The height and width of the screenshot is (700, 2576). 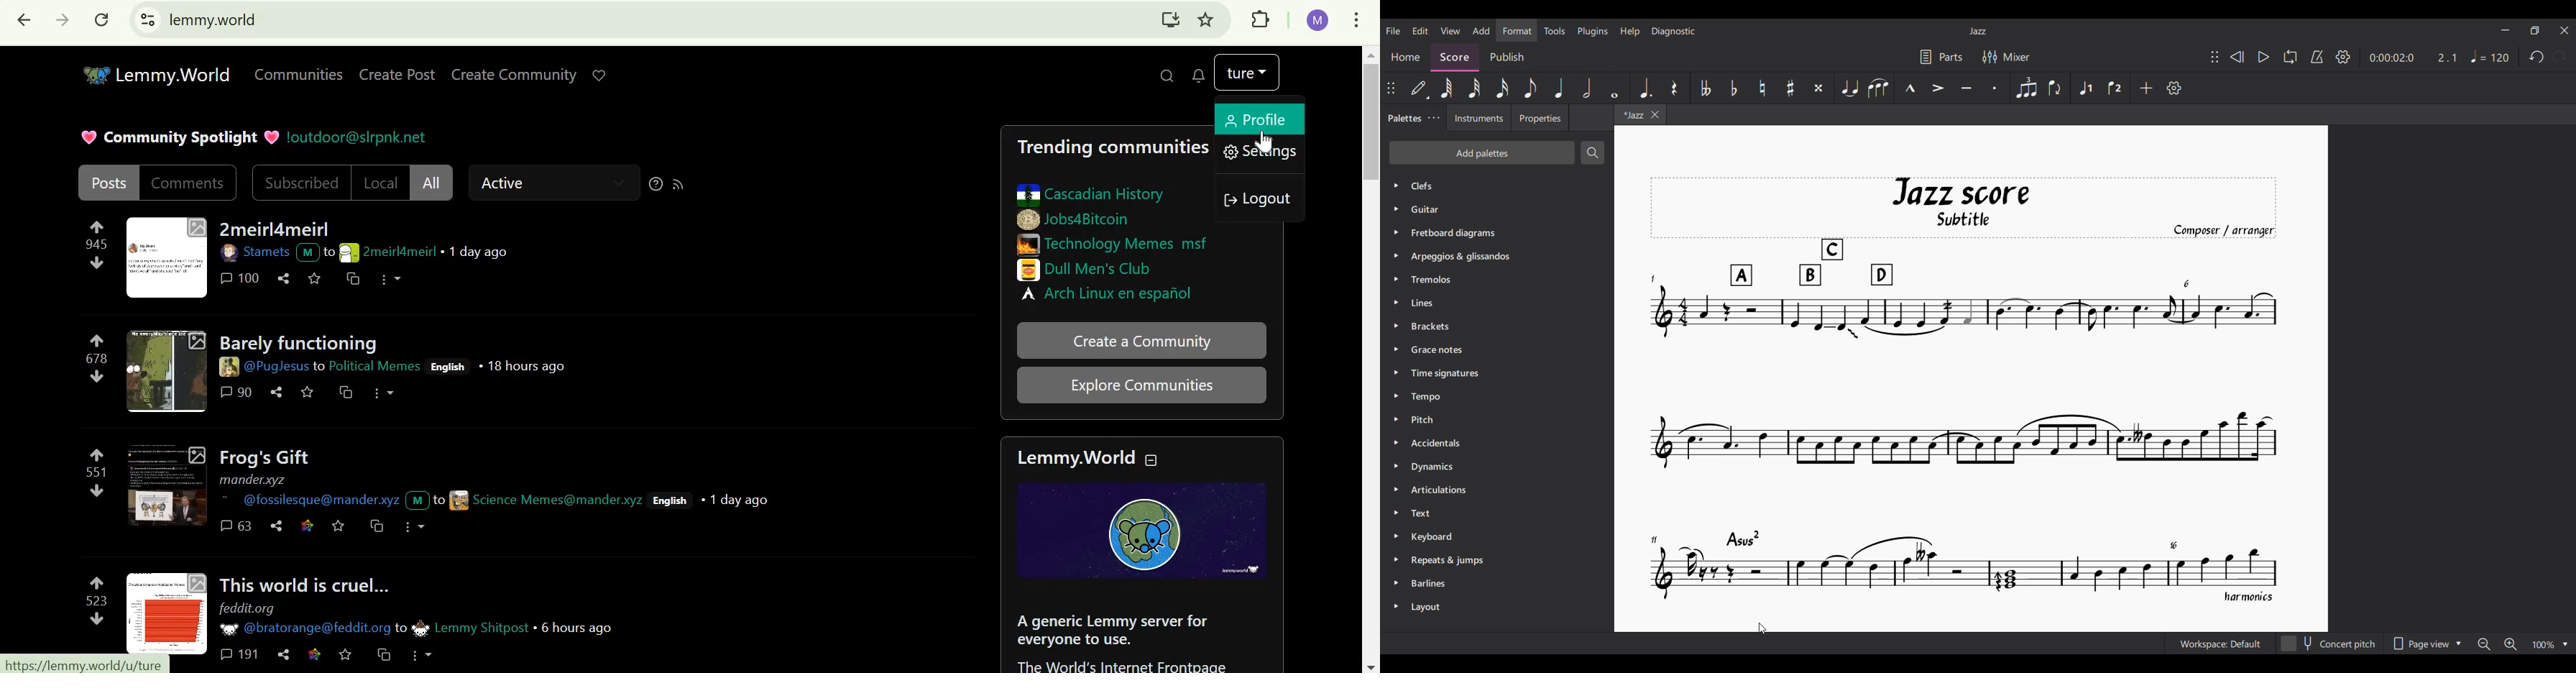 I want to click on user ID, so click(x=268, y=252).